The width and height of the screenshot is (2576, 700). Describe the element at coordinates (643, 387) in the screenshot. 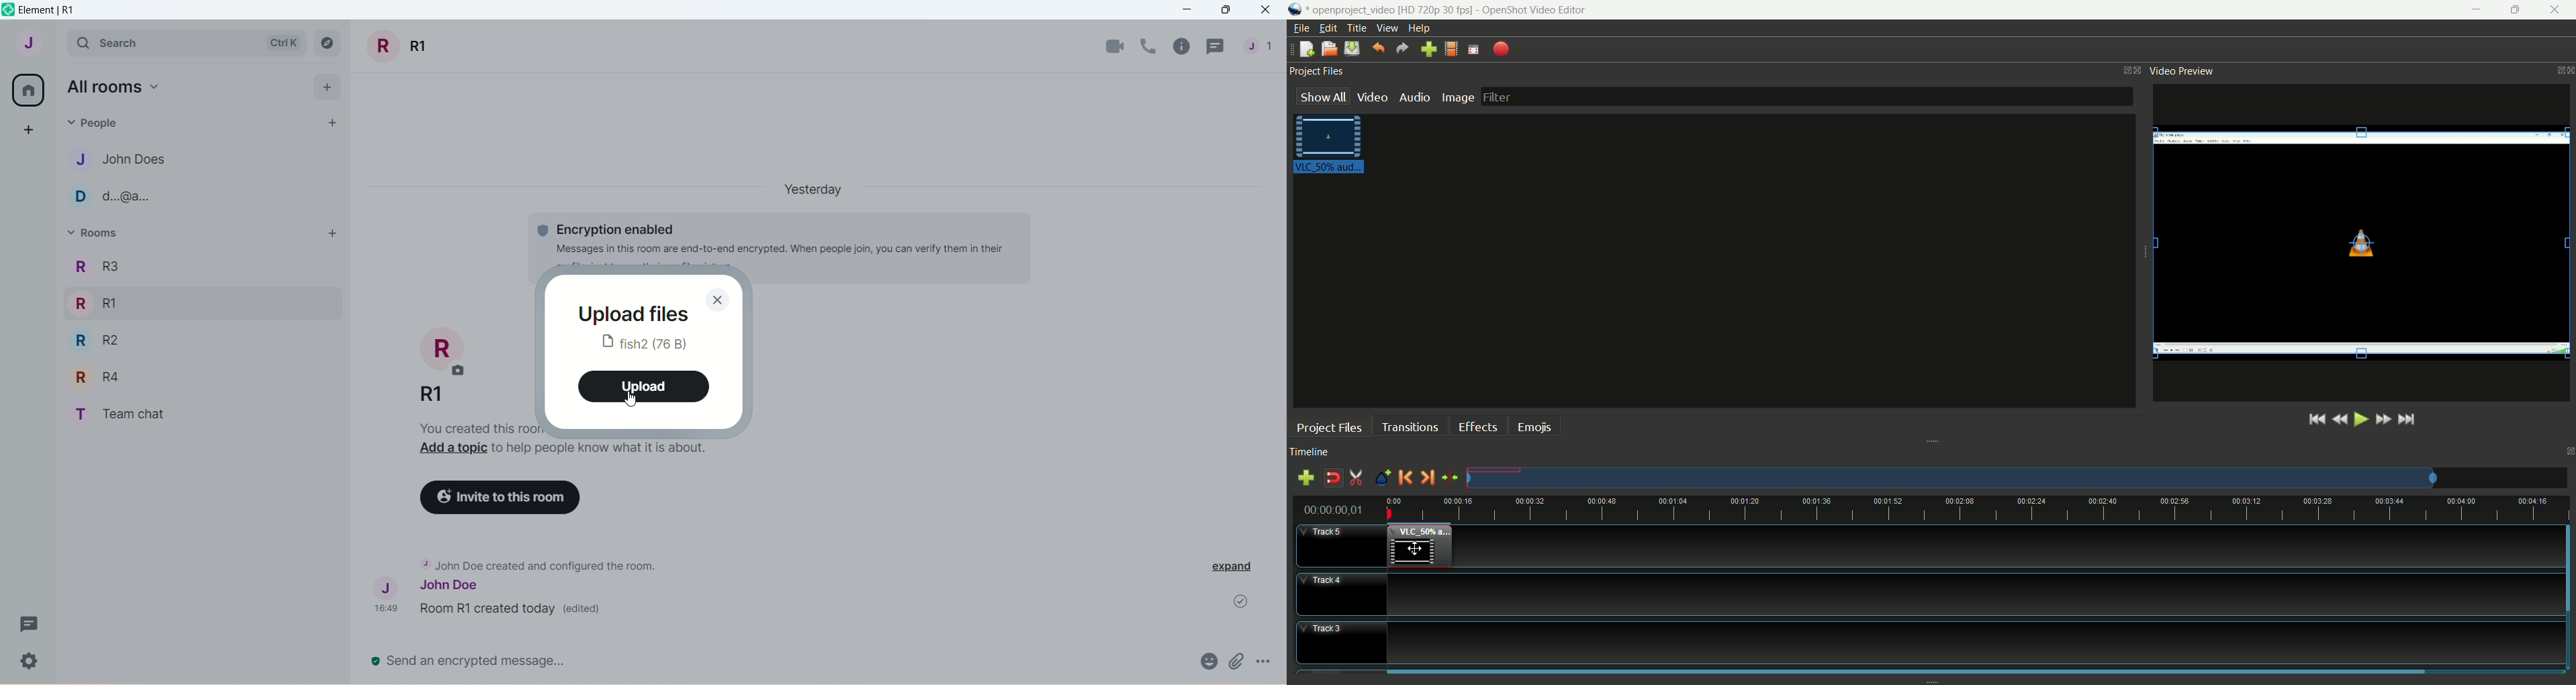

I see `upload` at that location.